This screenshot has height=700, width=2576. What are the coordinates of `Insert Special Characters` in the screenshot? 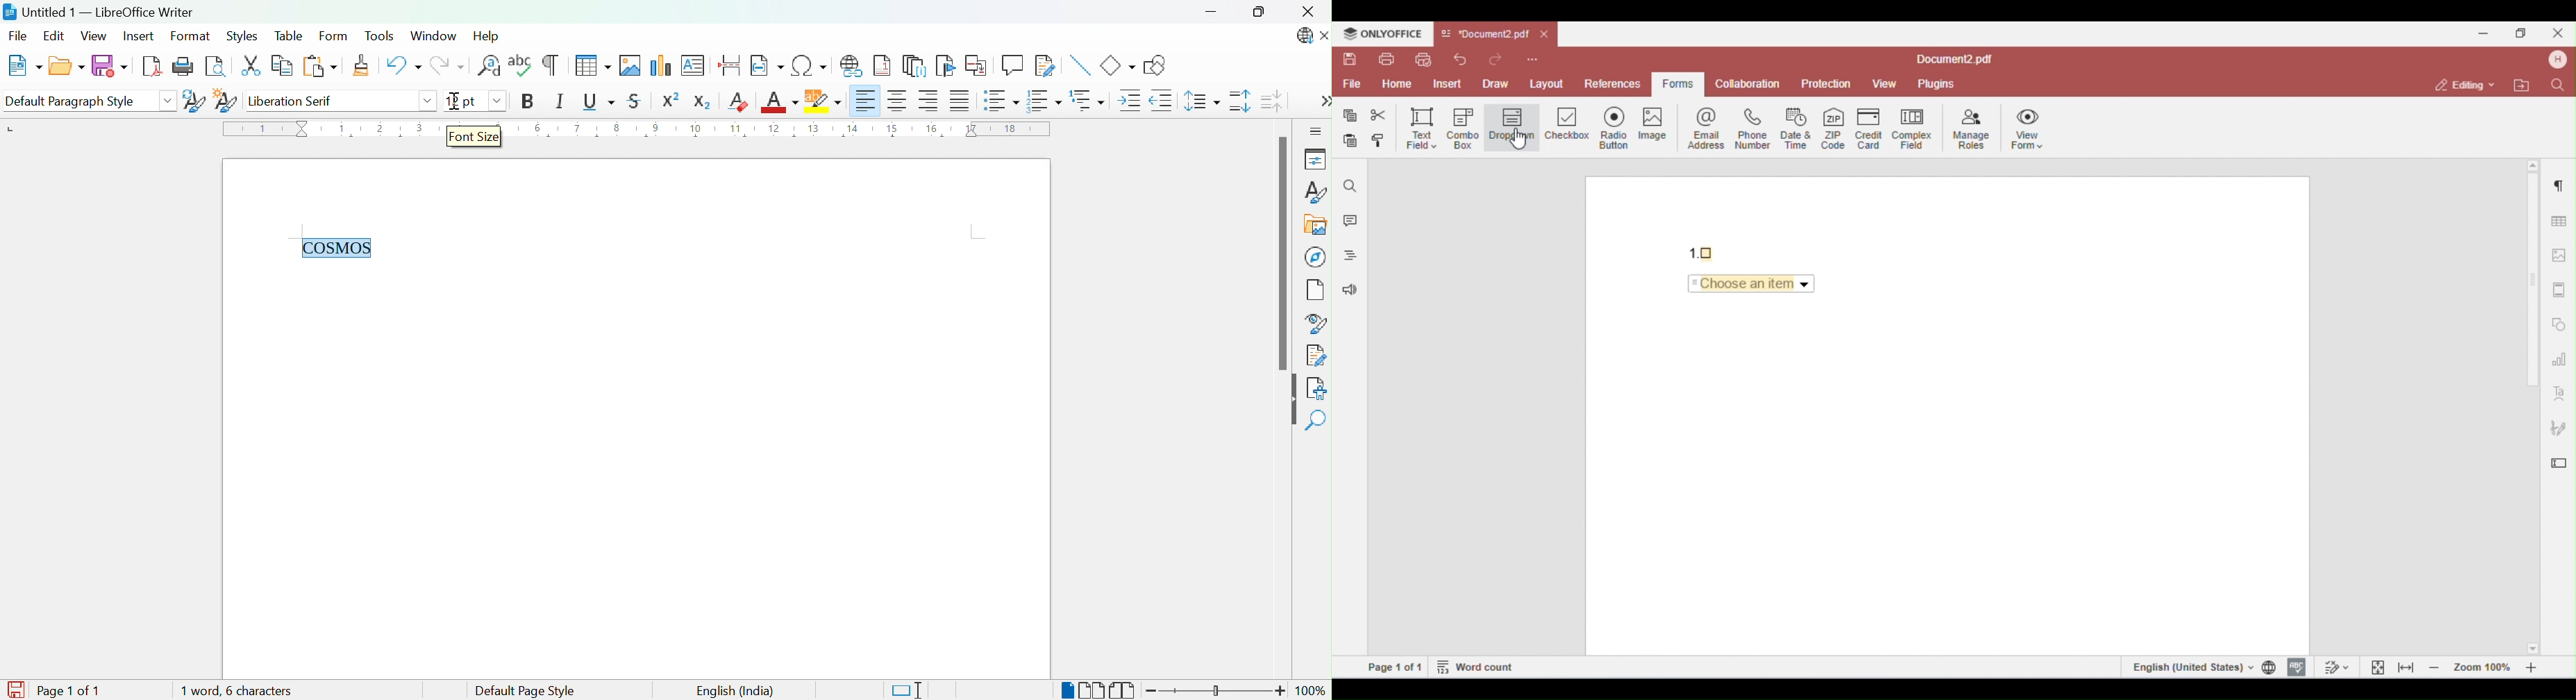 It's located at (810, 66).